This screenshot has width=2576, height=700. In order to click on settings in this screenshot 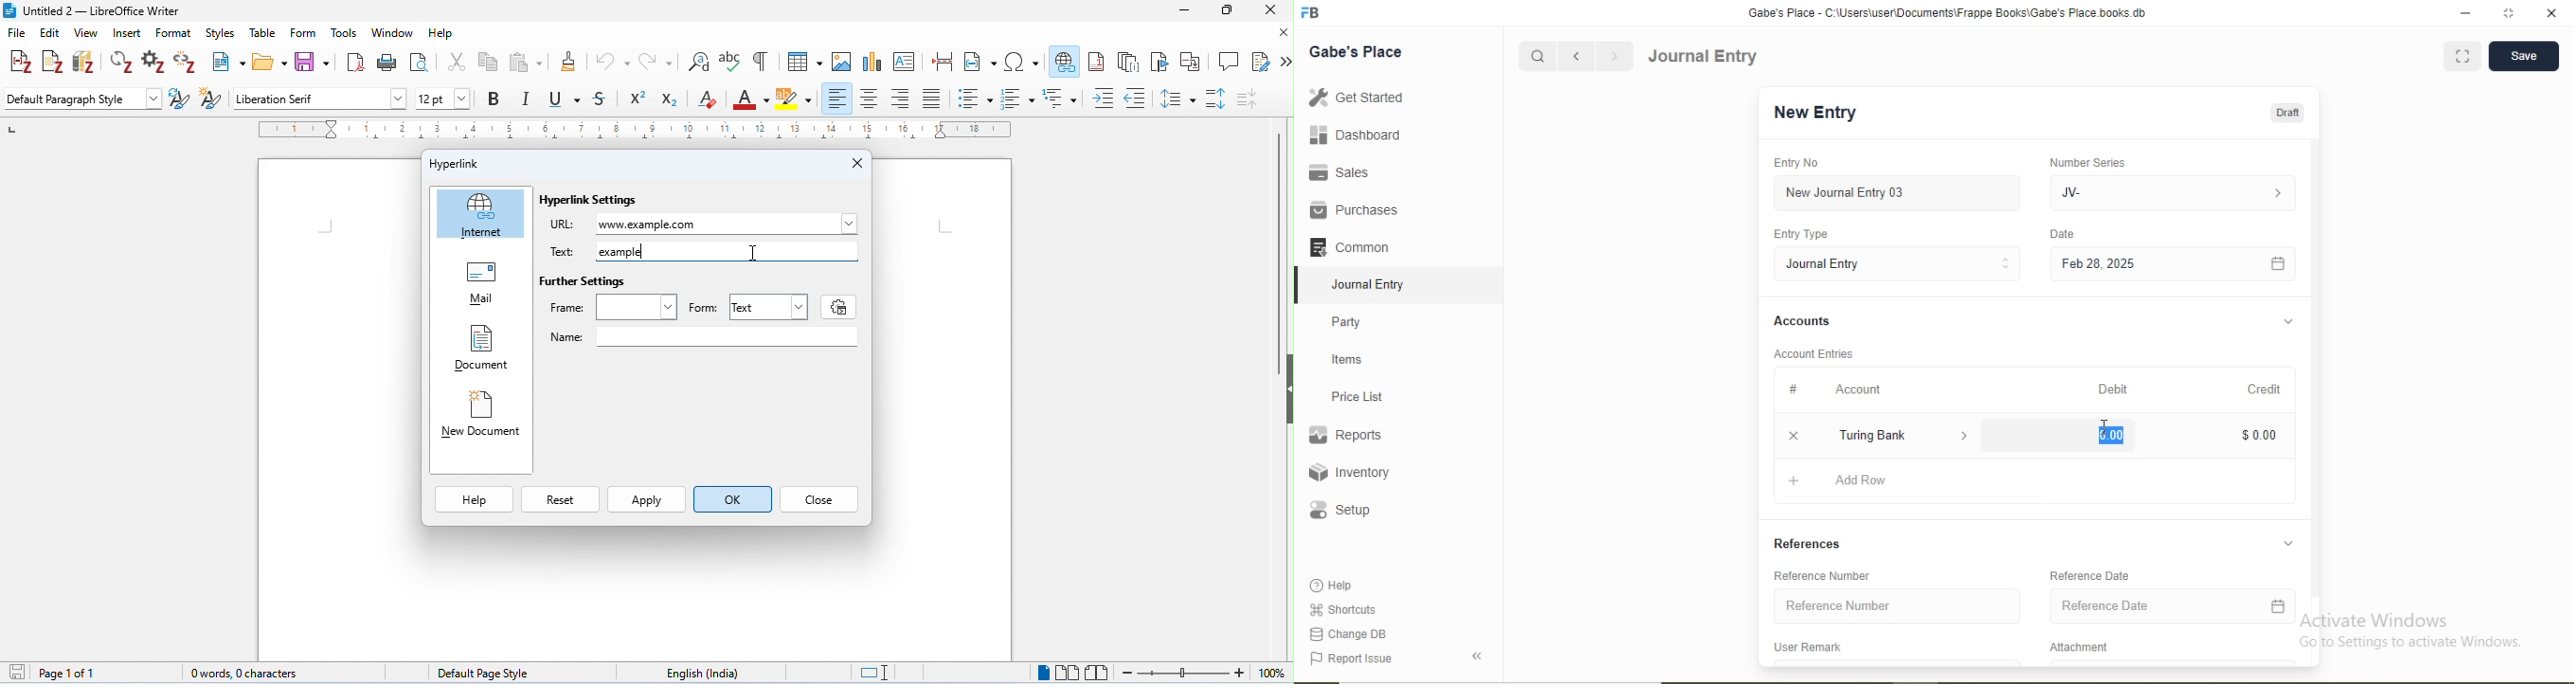, I will do `click(834, 309)`.